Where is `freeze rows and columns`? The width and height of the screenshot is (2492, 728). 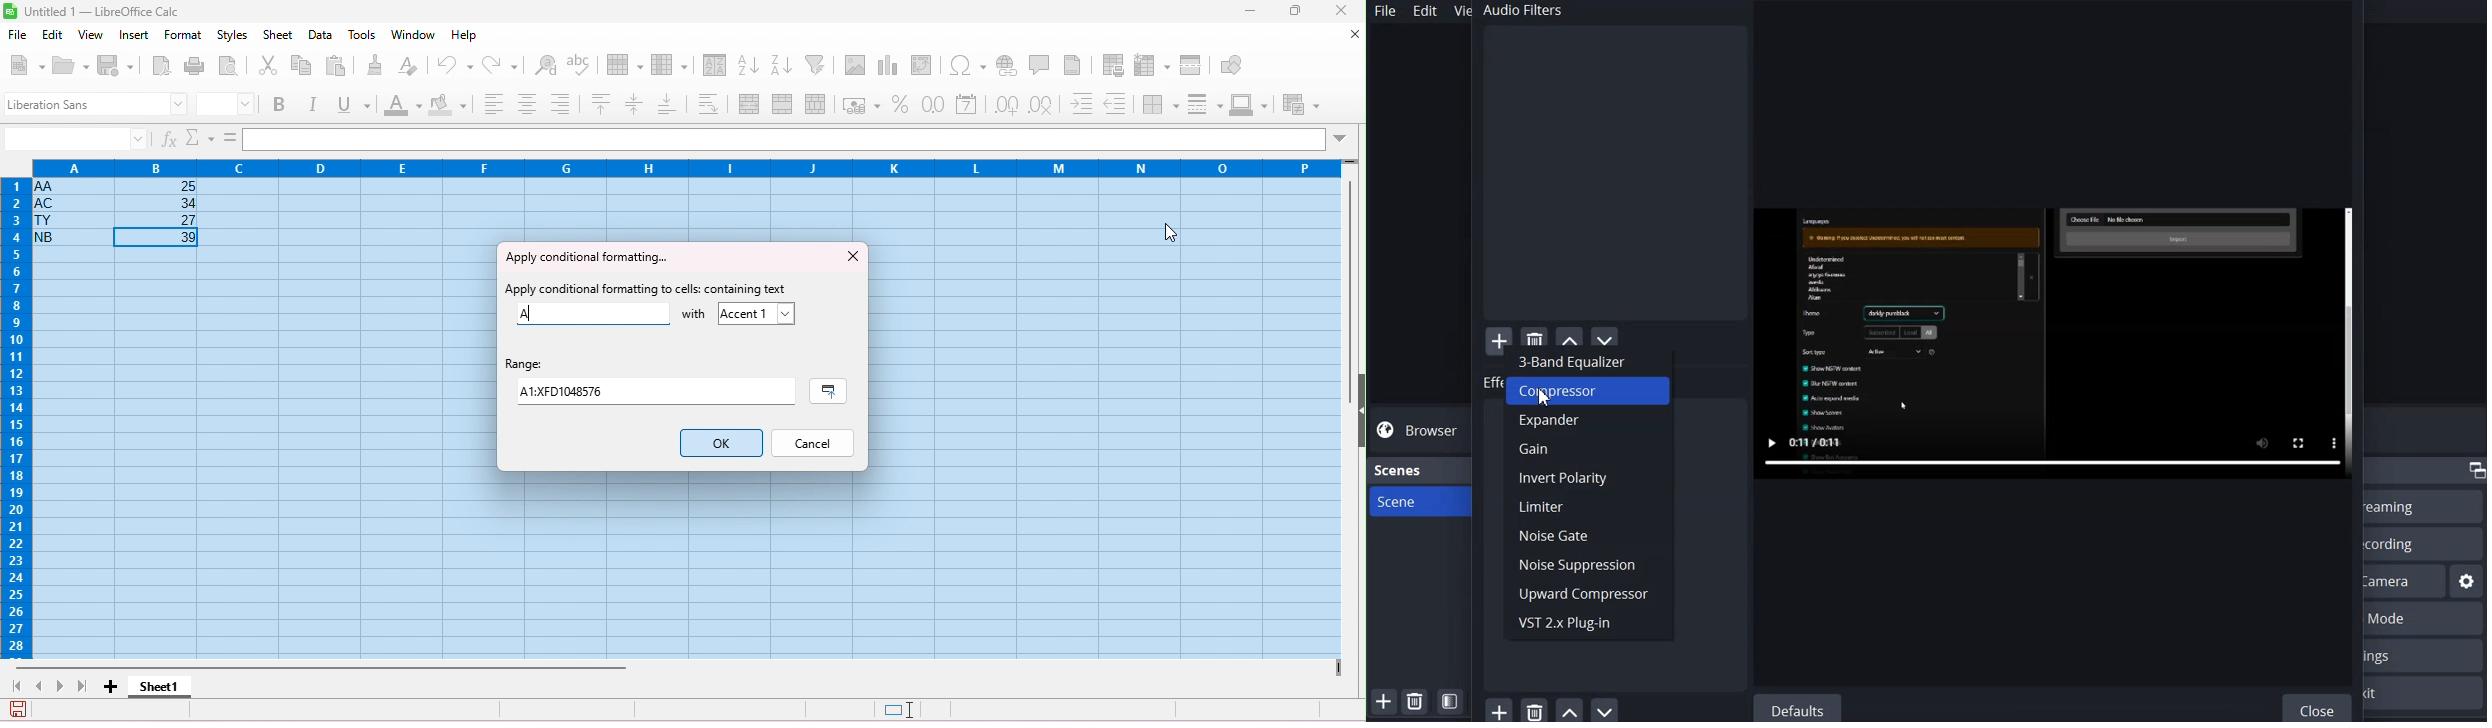
freeze rows and columns is located at coordinates (1154, 64).